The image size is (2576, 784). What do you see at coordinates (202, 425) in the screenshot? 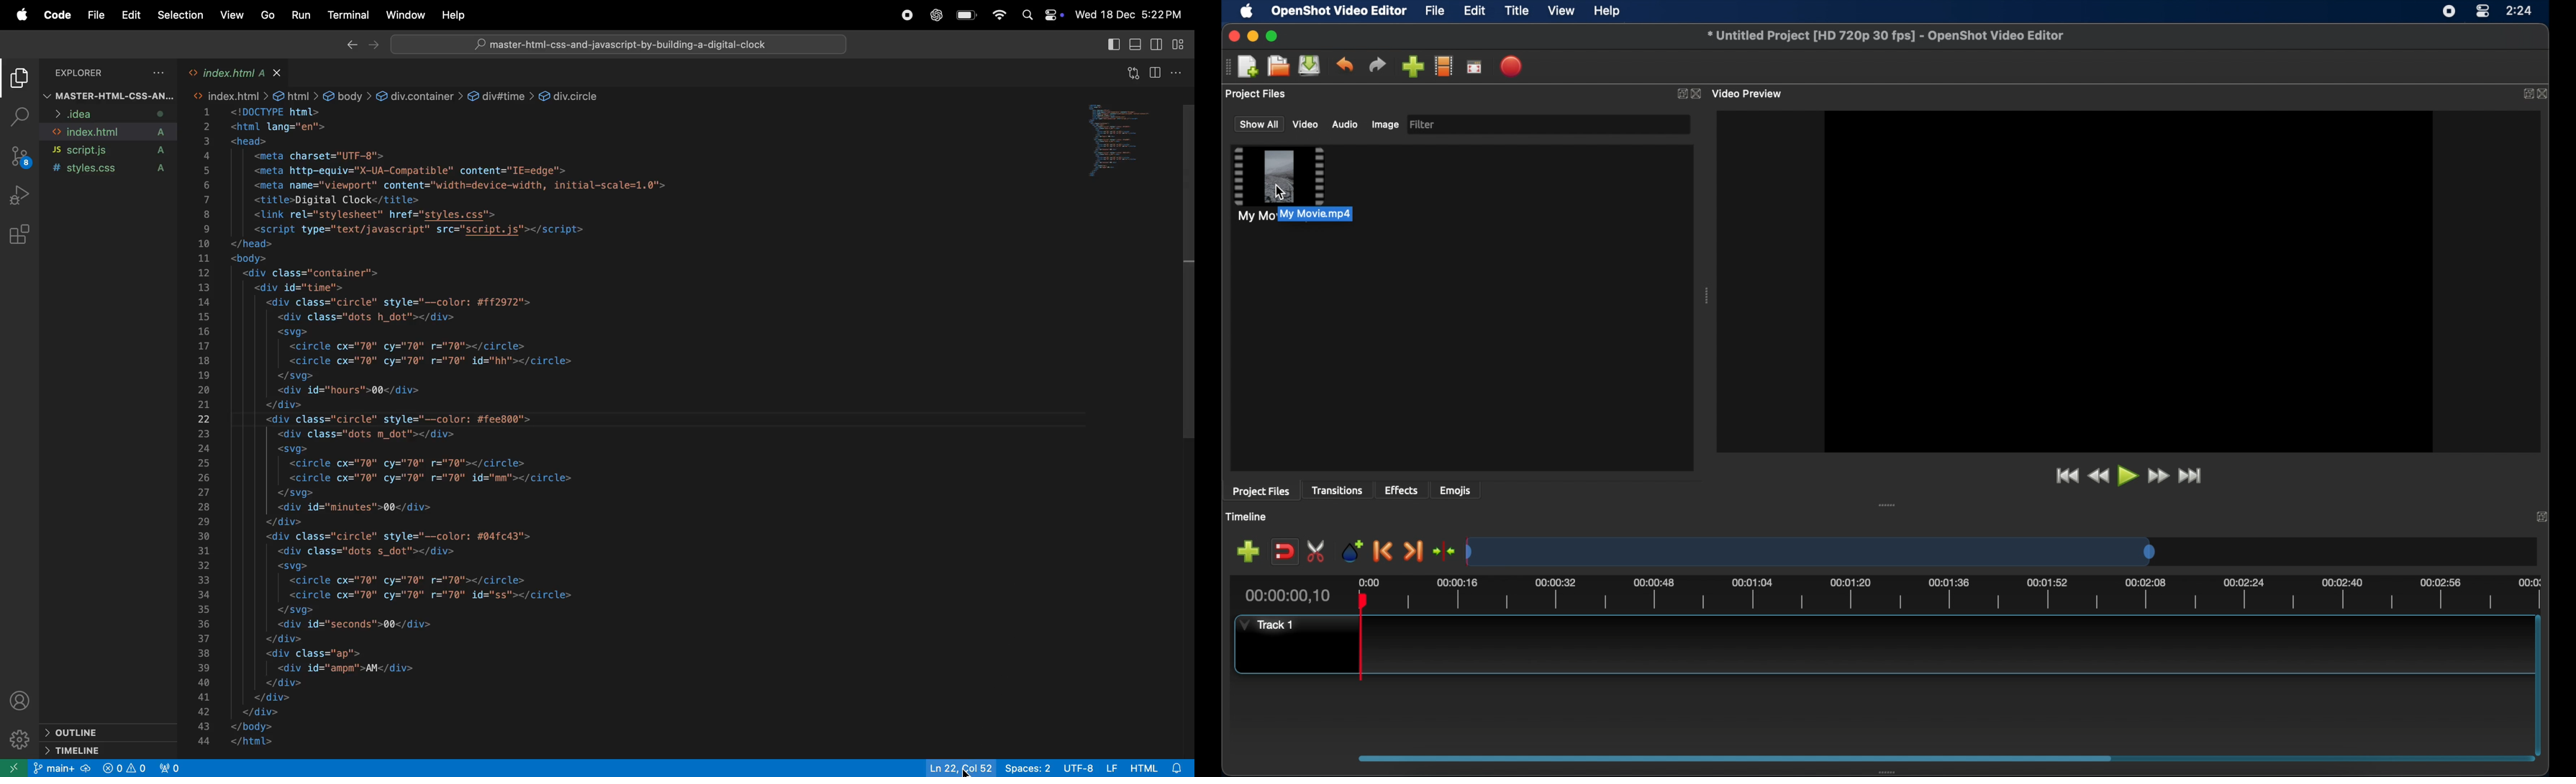
I see `line number` at bounding box center [202, 425].